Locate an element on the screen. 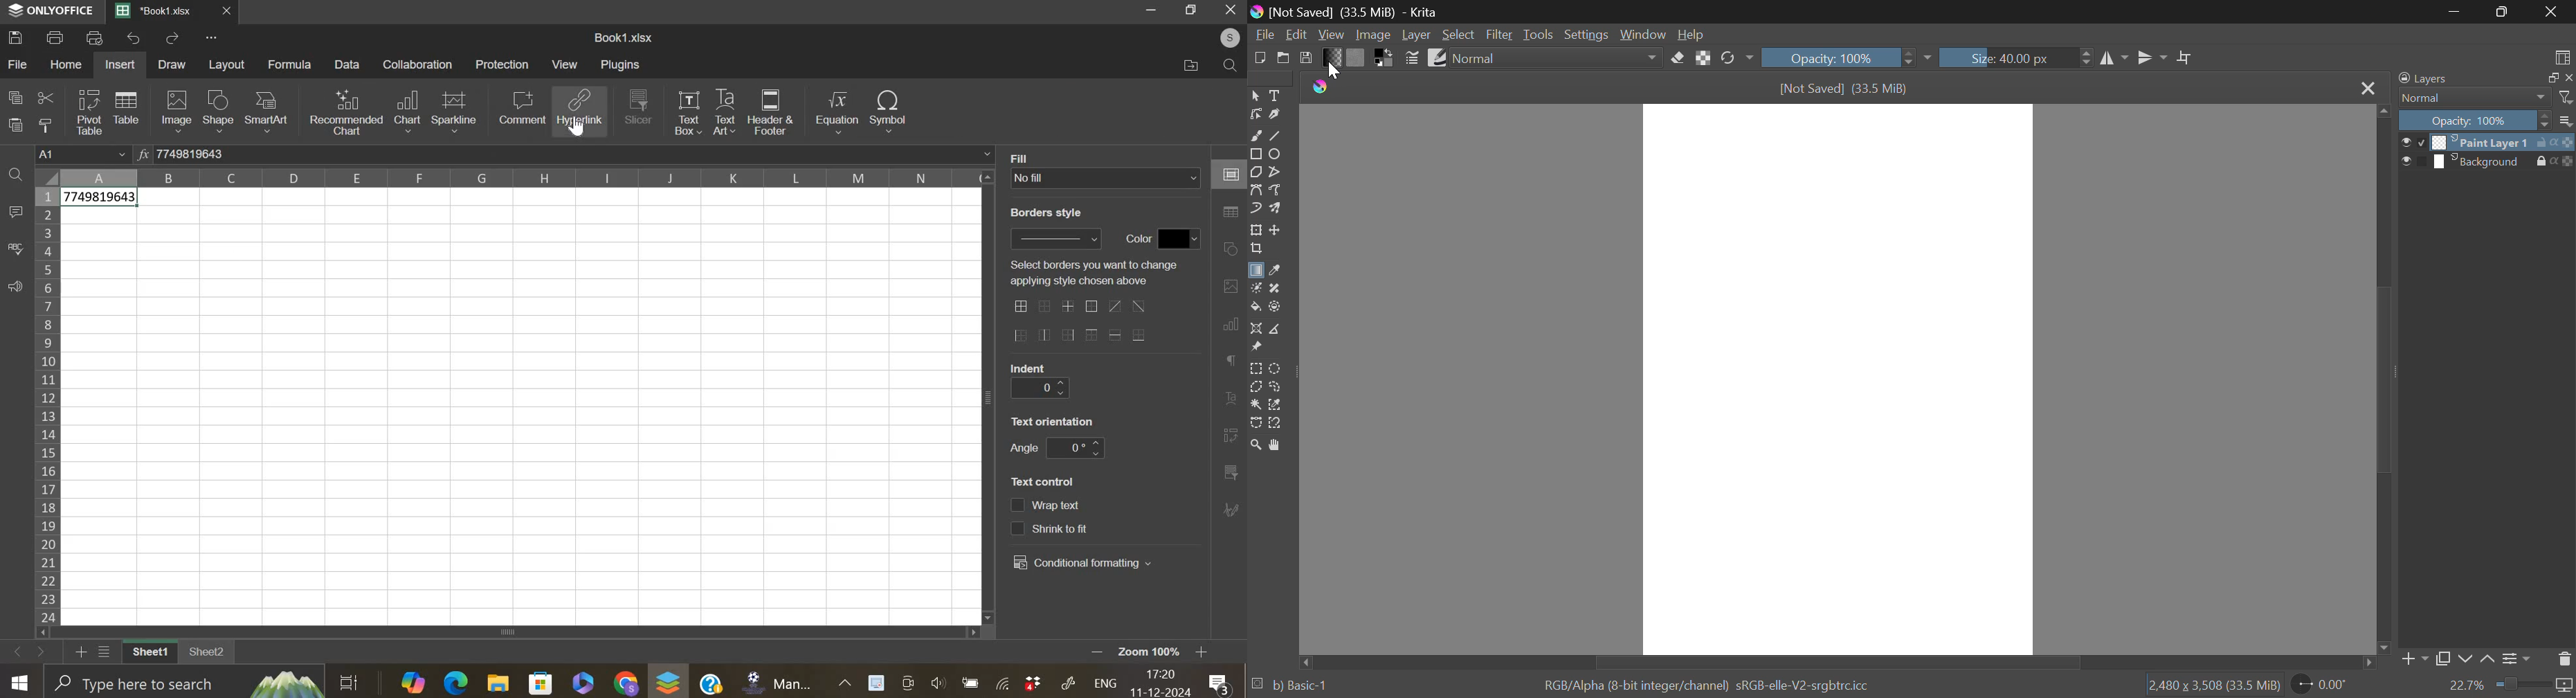 Image resolution: width=2576 pixels, height=700 pixels. conditional formatting is located at coordinates (1083, 563).